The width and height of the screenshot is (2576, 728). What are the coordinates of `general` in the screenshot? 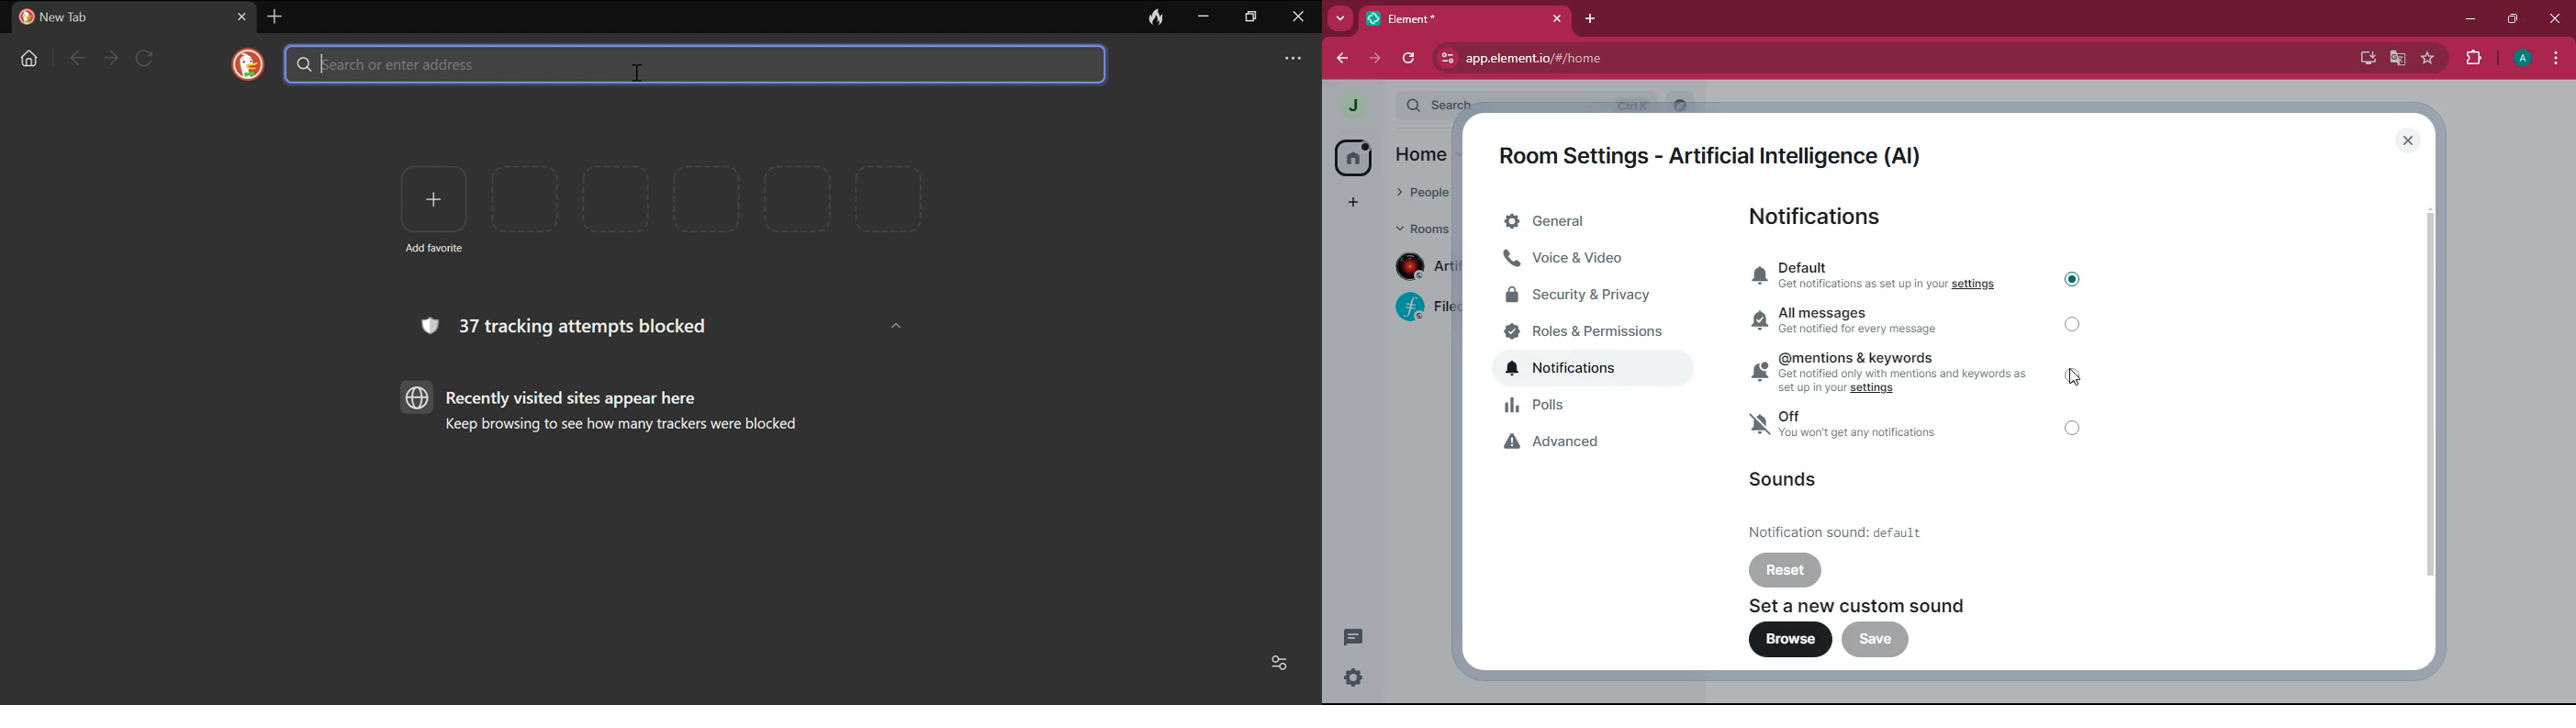 It's located at (1586, 223).